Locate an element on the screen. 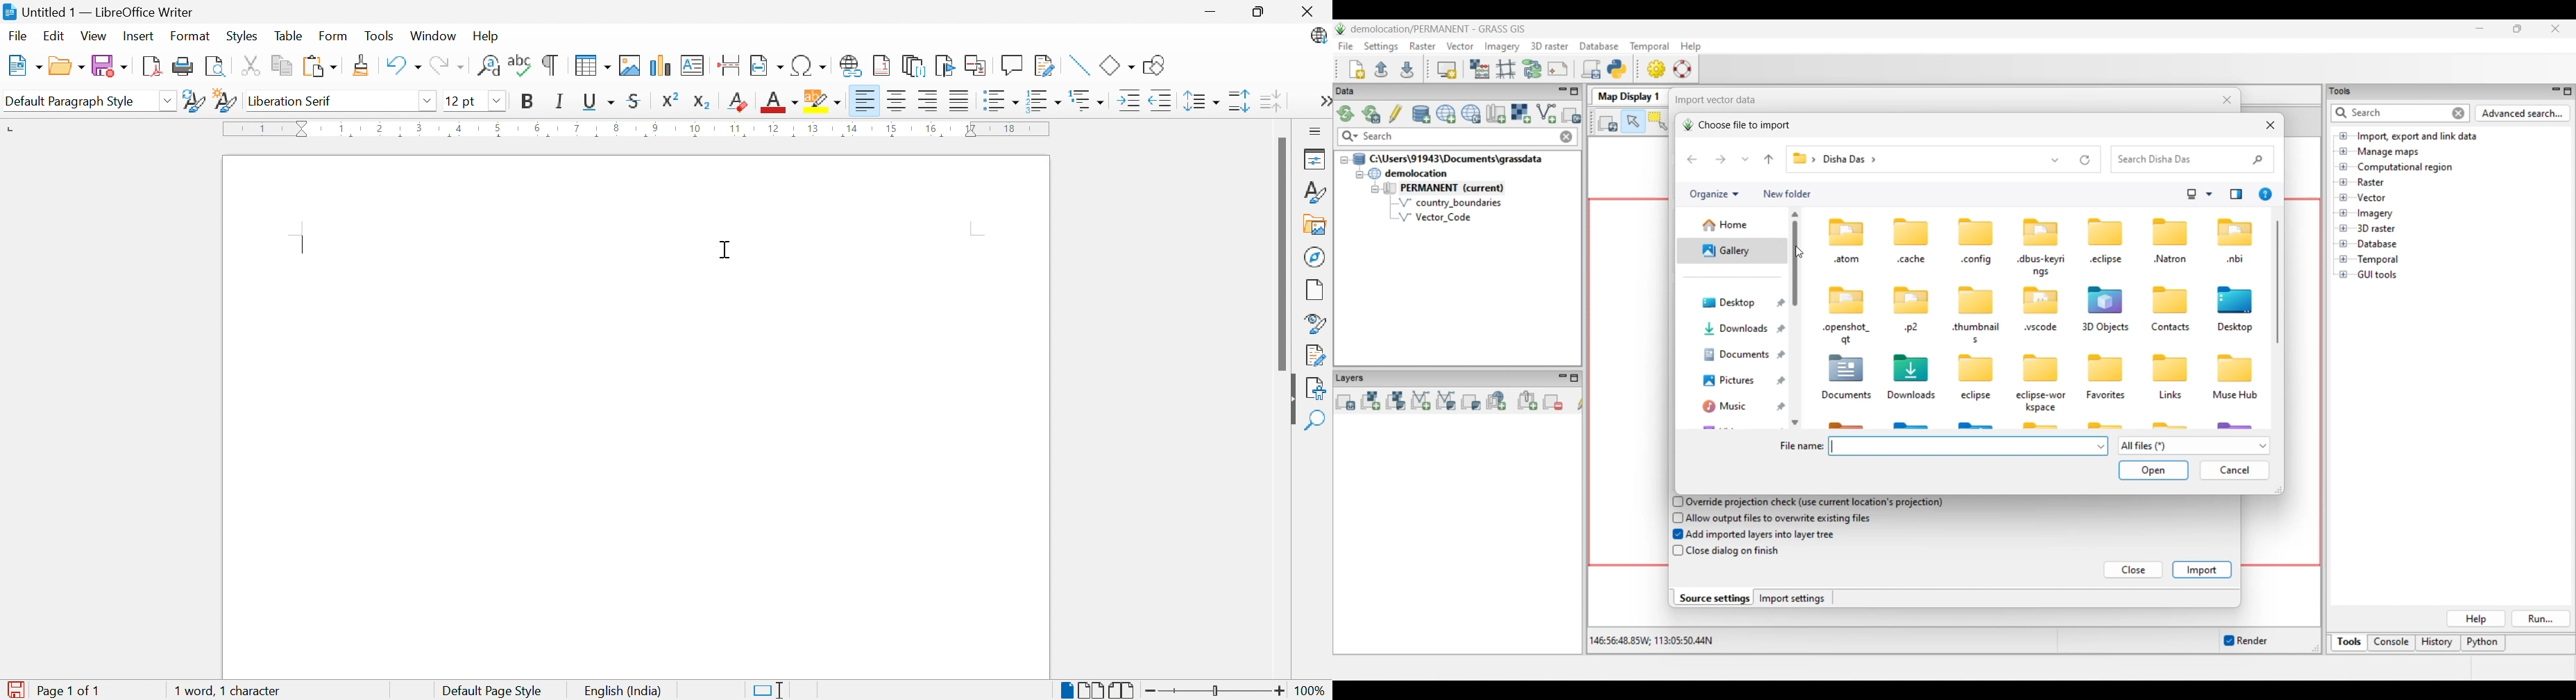 The image size is (2576, 700). Update Selected Style is located at coordinates (194, 101).